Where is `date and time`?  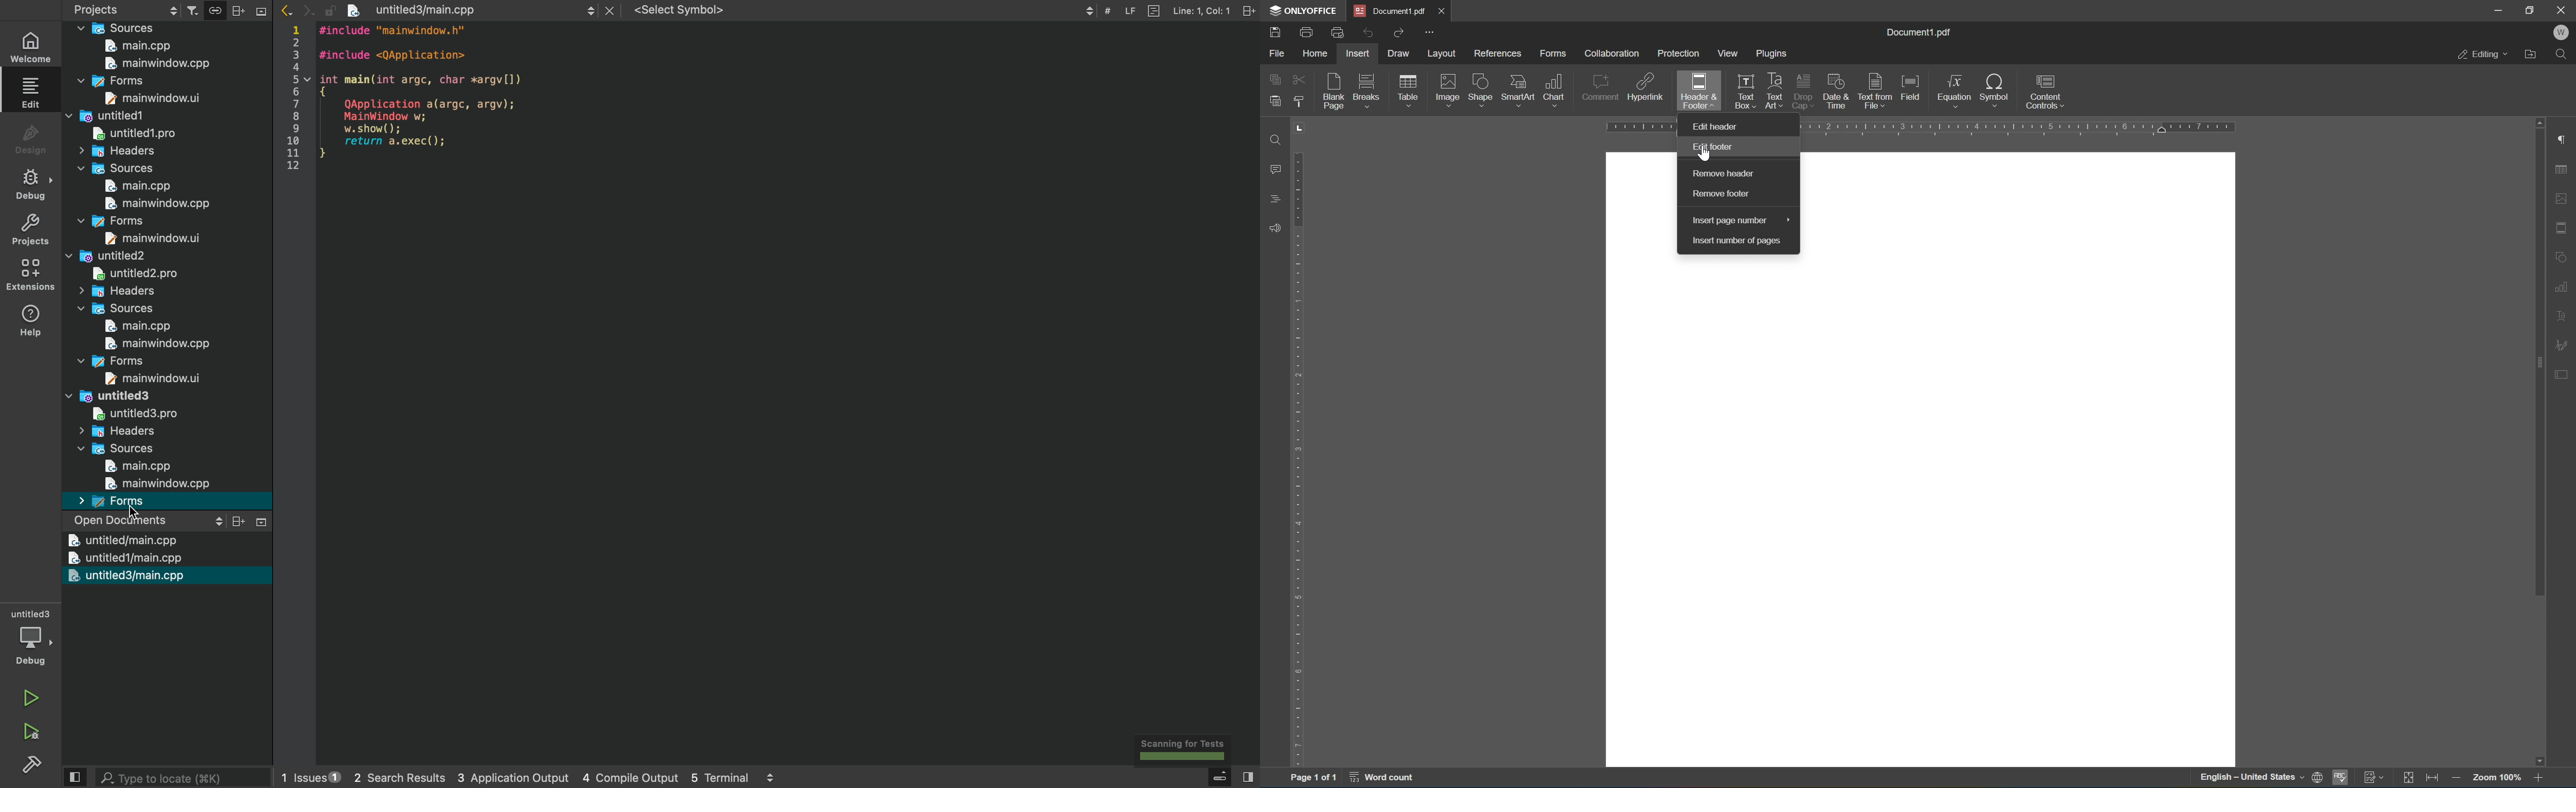
date and time is located at coordinates (1837, 91).